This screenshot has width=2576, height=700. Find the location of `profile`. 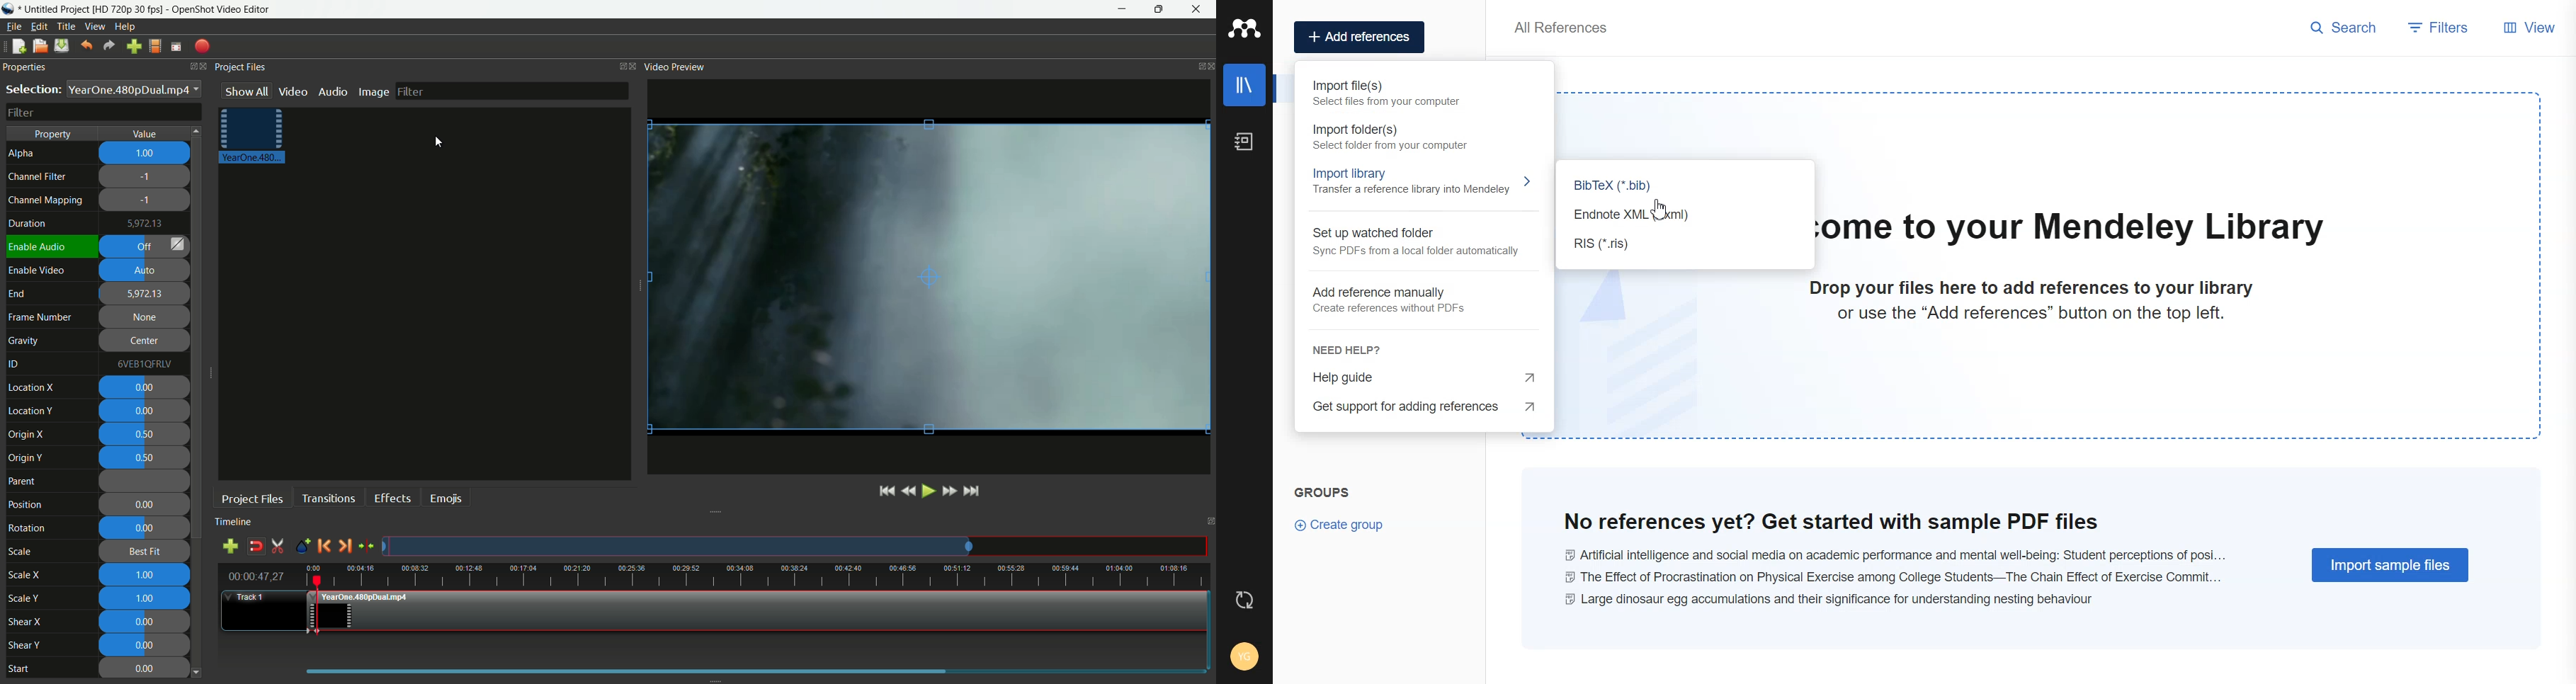

profile is located at coordinates (154, 46).